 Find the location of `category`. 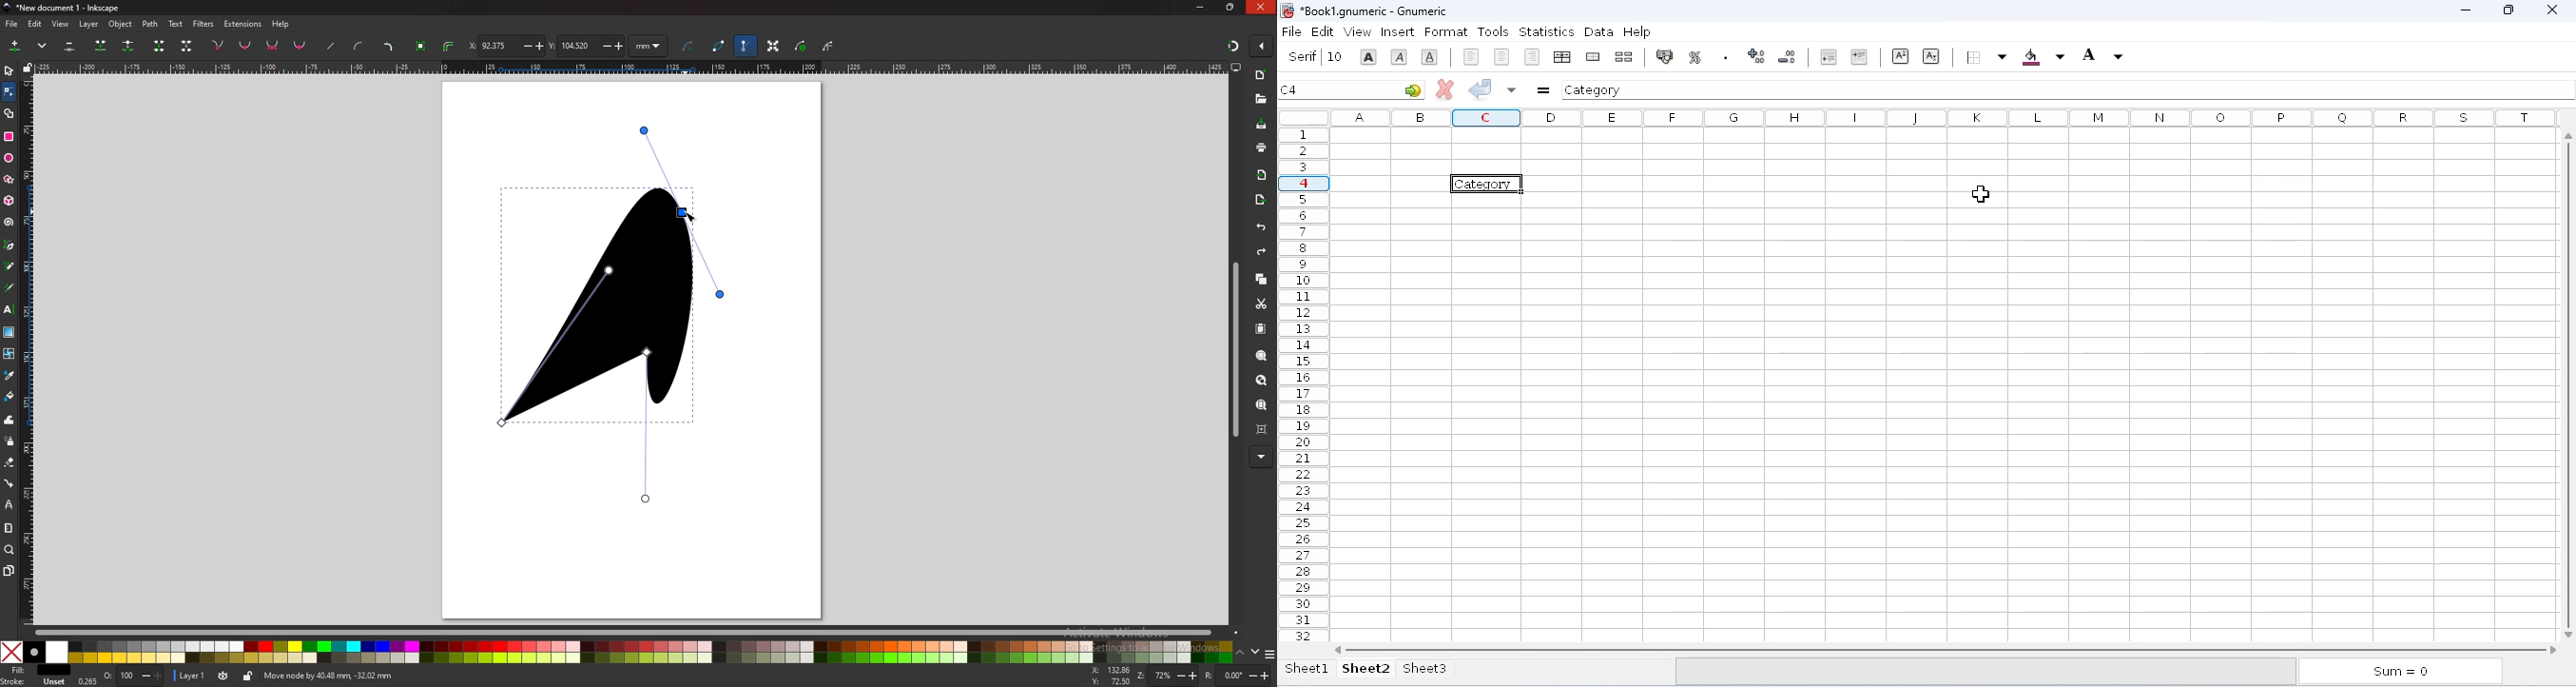

category is located at coordinates (1594, 89).